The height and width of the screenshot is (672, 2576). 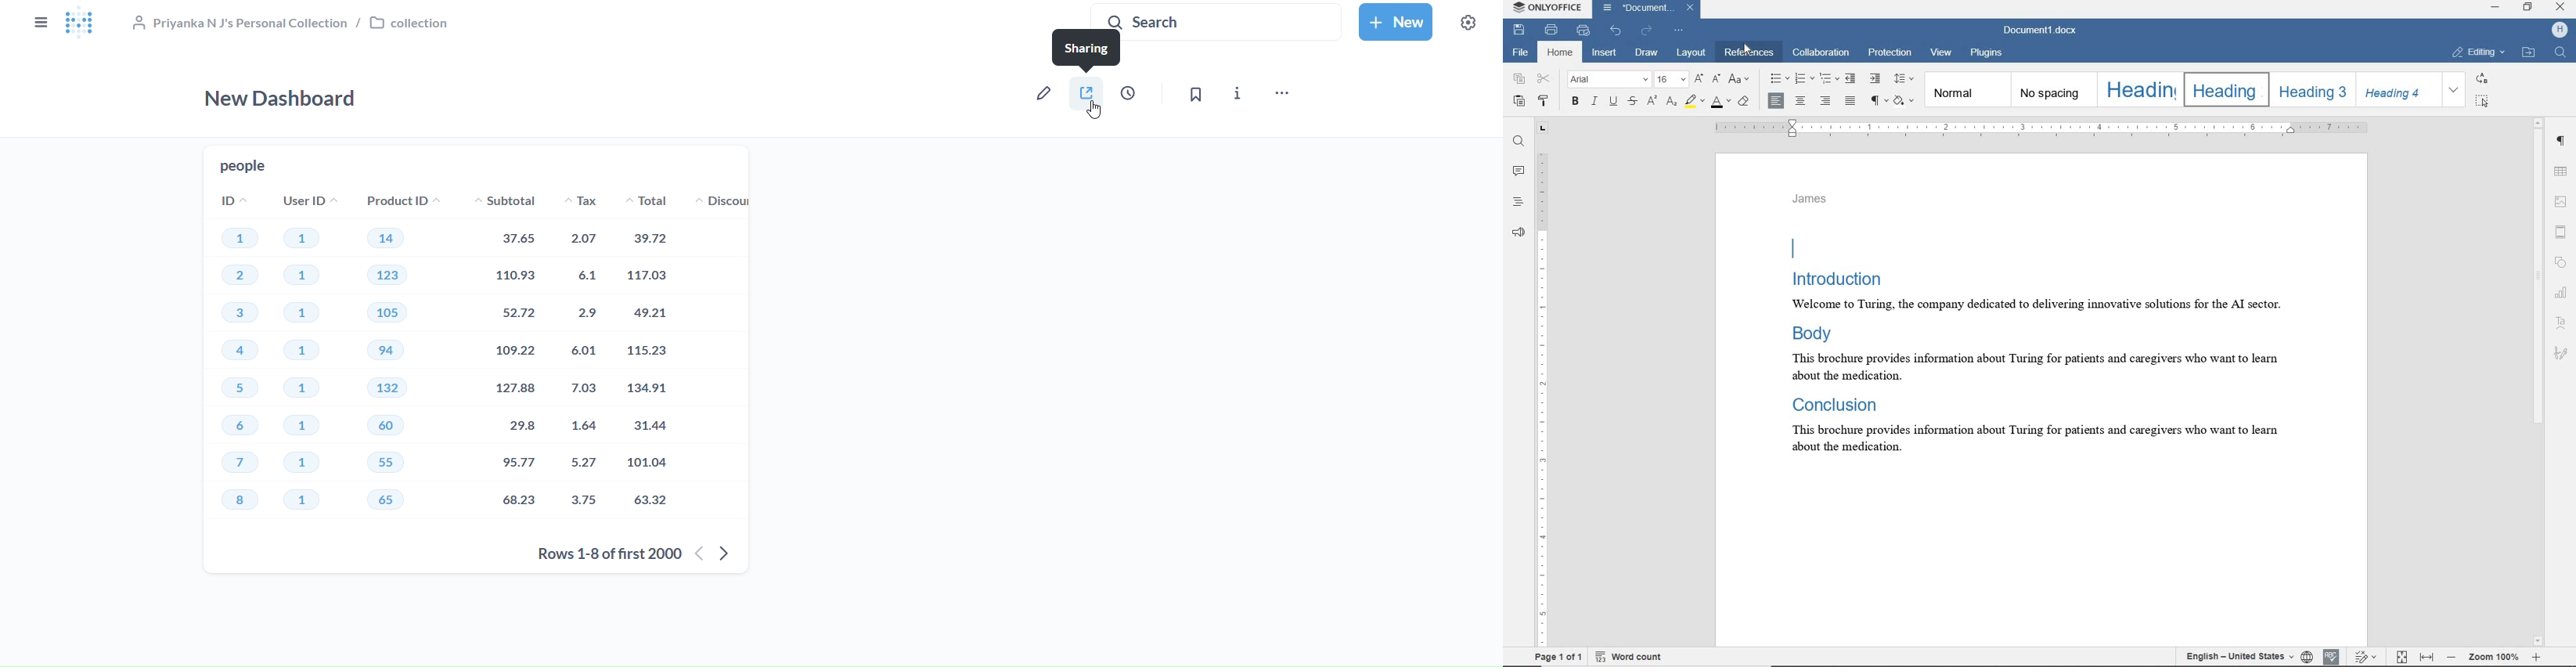 What do you see at coordinates (2561, 8) in the screenshot?
I see `close` at bounding box center [2561, 8].